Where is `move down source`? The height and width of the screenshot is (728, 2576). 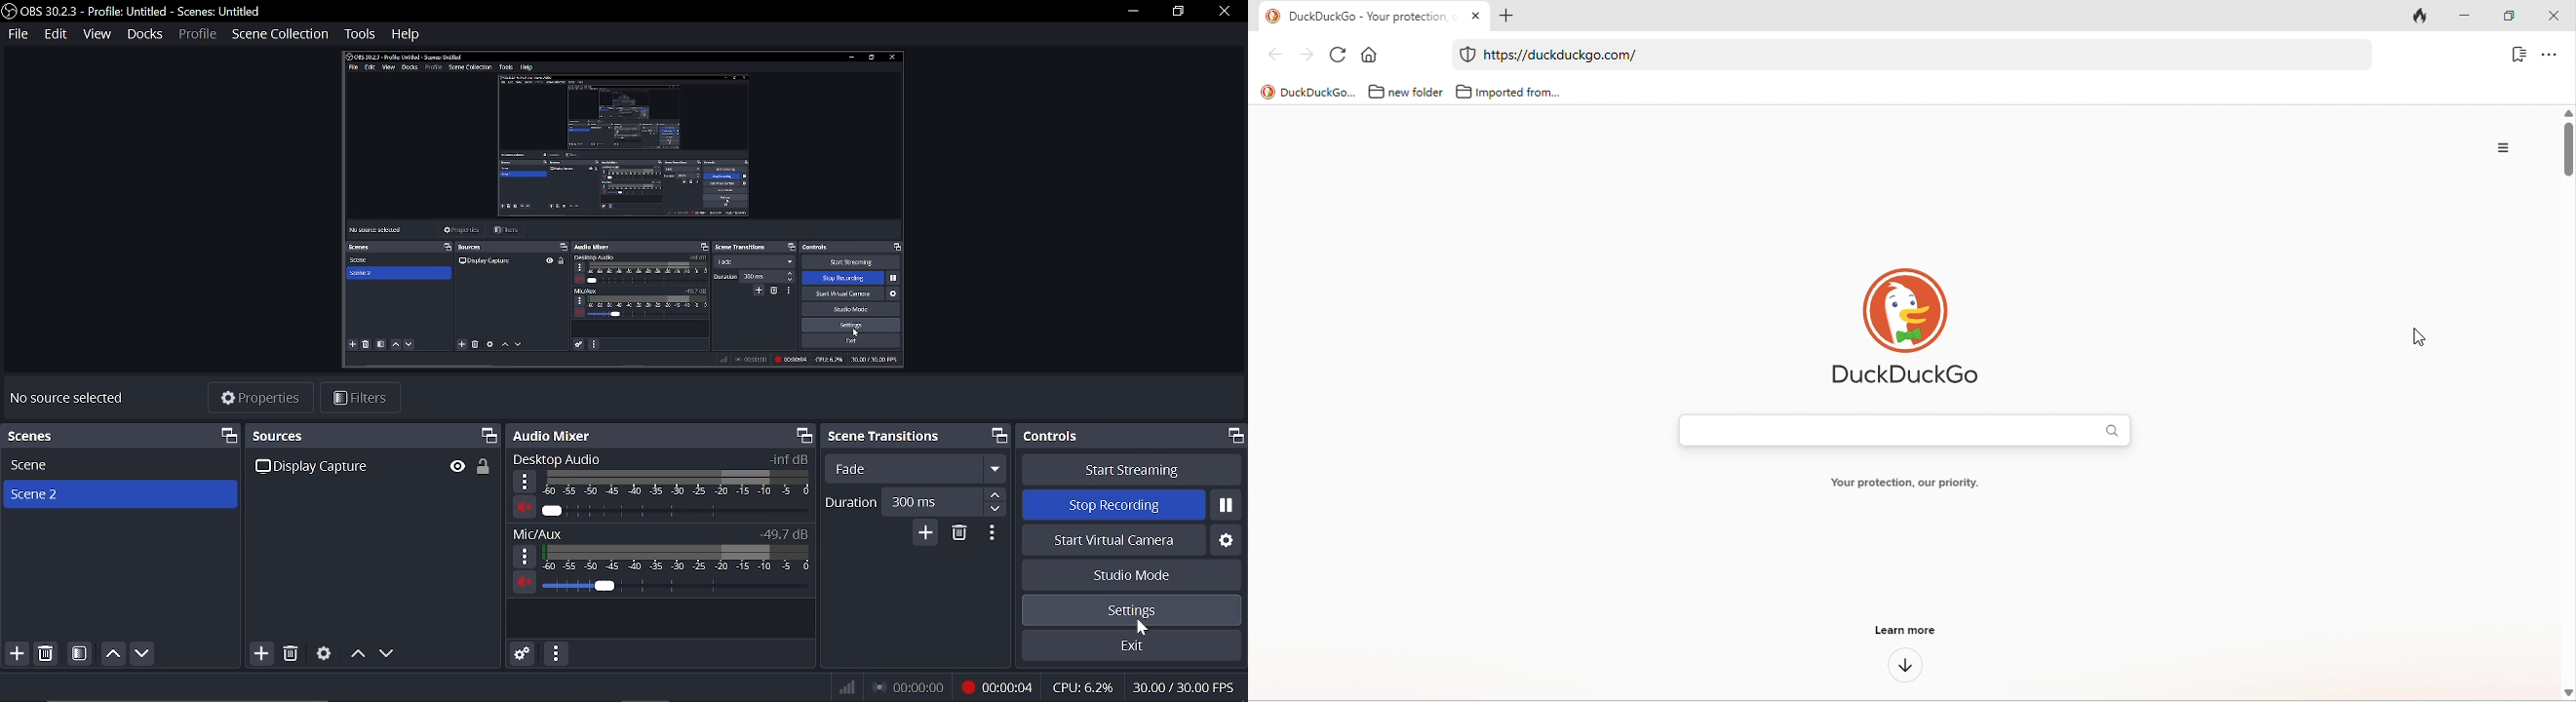 move down source is located at coordinates (387, 652).